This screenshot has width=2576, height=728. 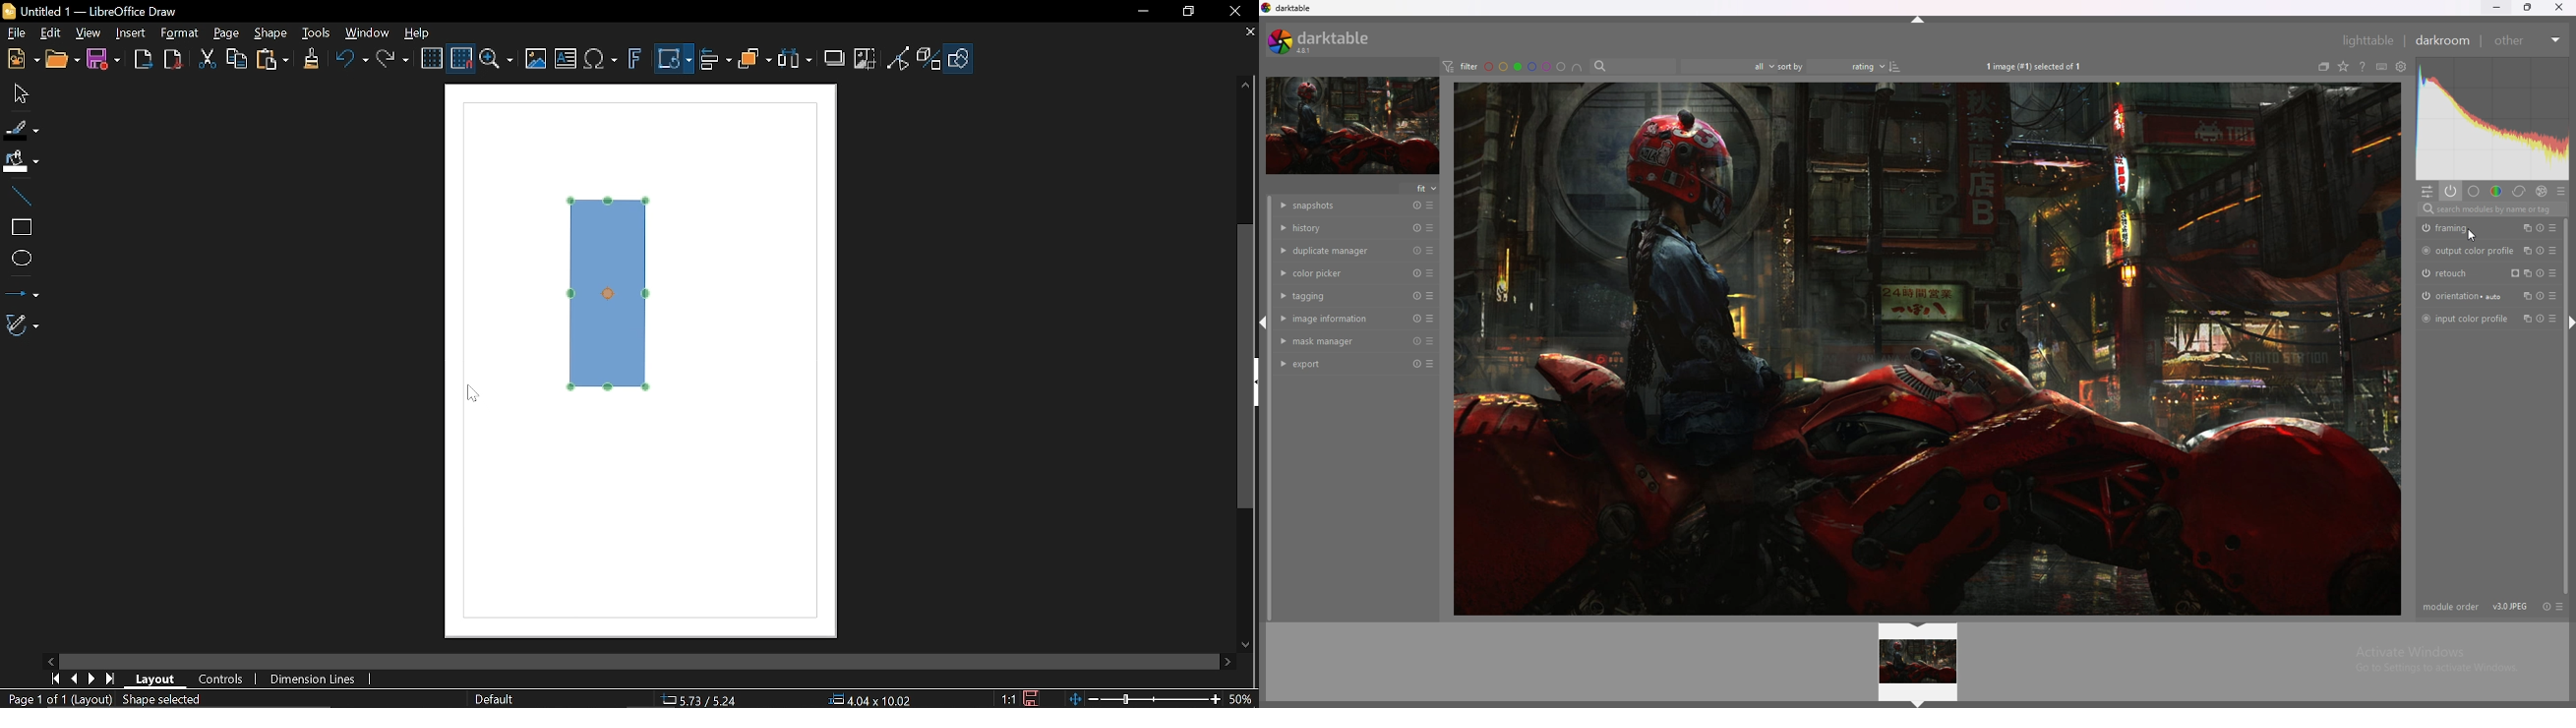 What do you see at coordinates (867, 60) in the screenshot?
I see `Crop` at bounding box center [867, 60].